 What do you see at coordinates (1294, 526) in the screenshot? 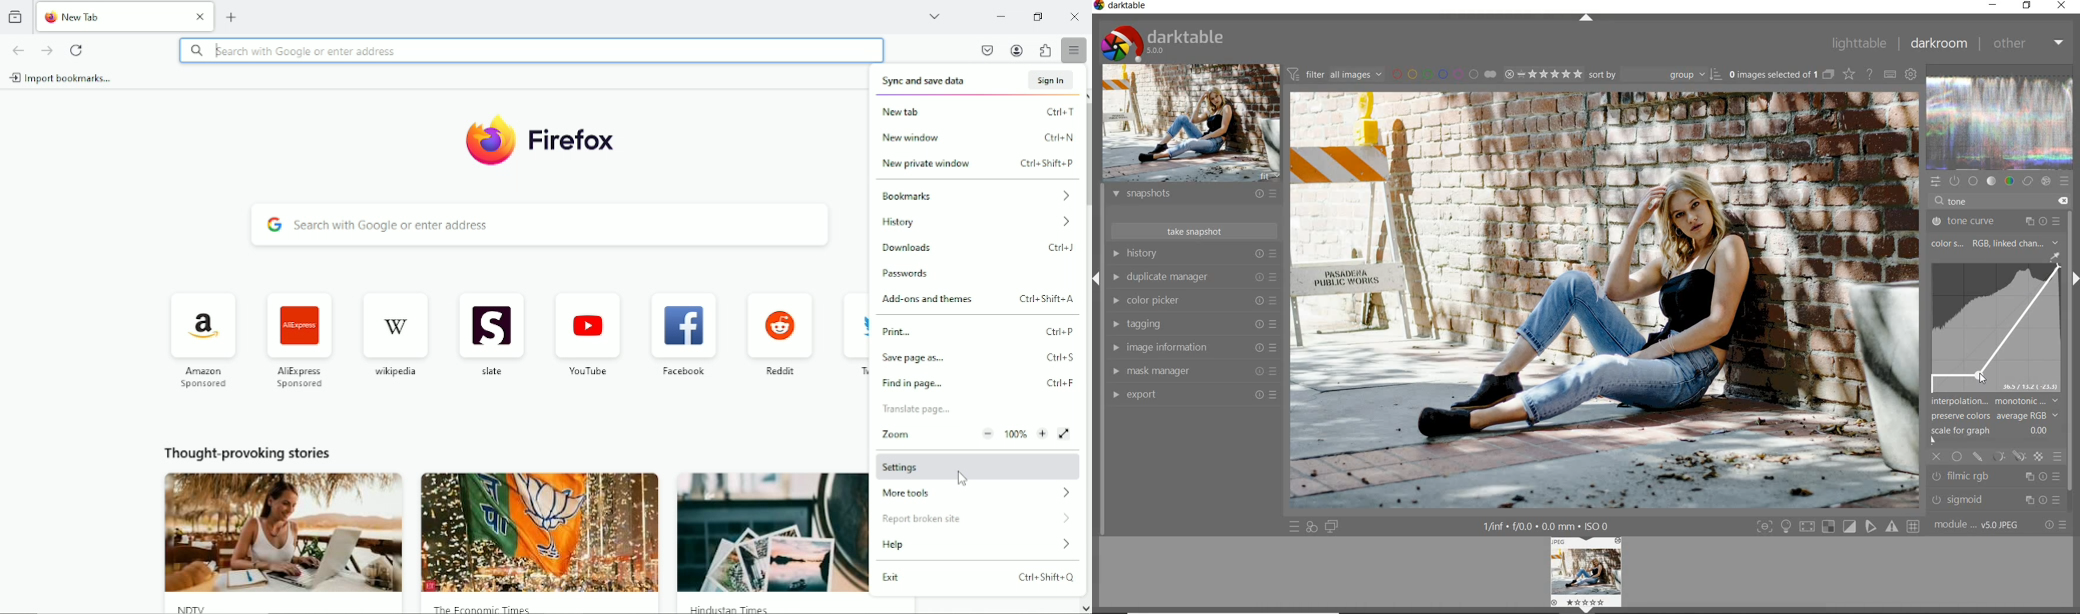
I see `quick access to presets` at bounding box center [1294, 526].